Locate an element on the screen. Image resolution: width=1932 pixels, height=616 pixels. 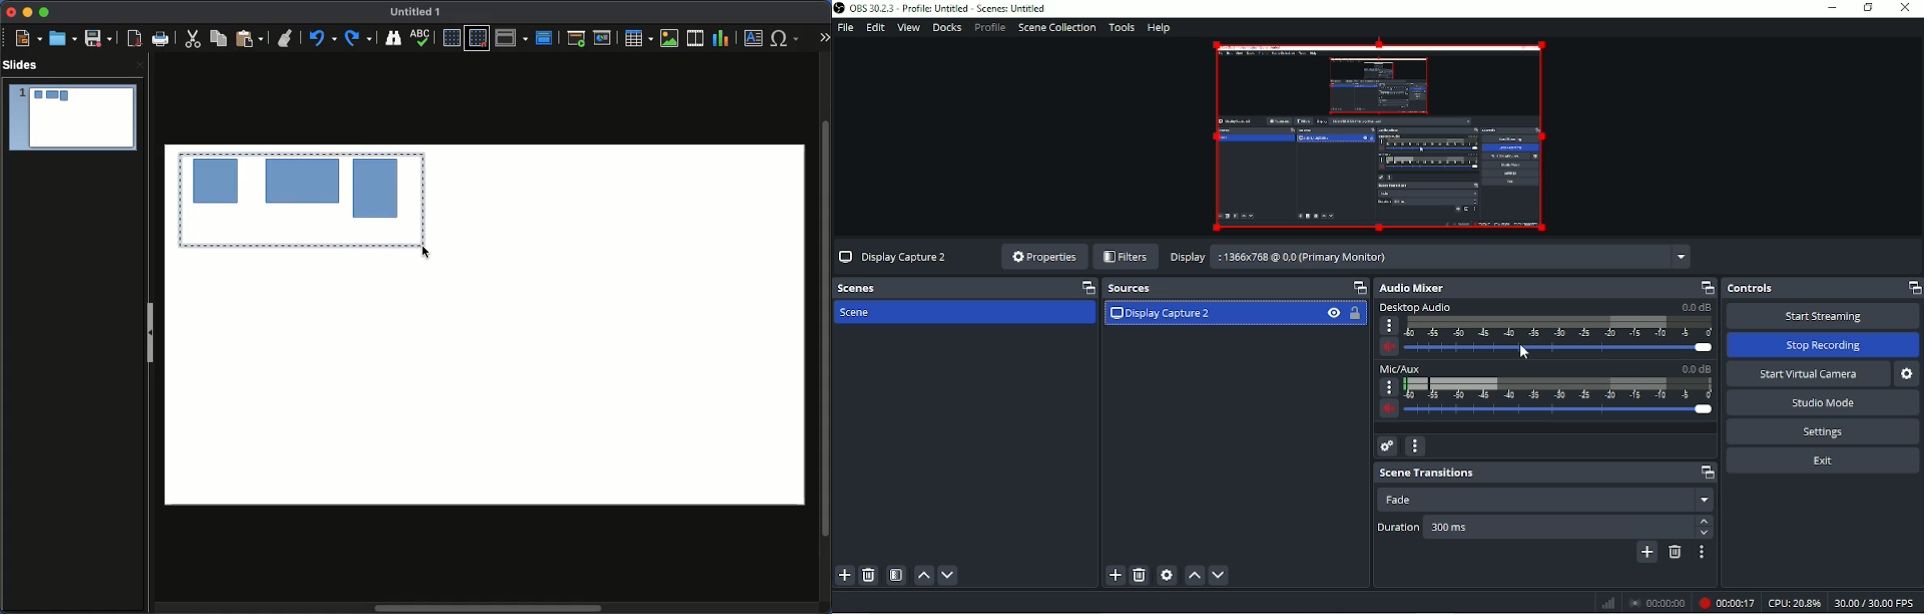
Maximize is located at coordinates (43, 12).